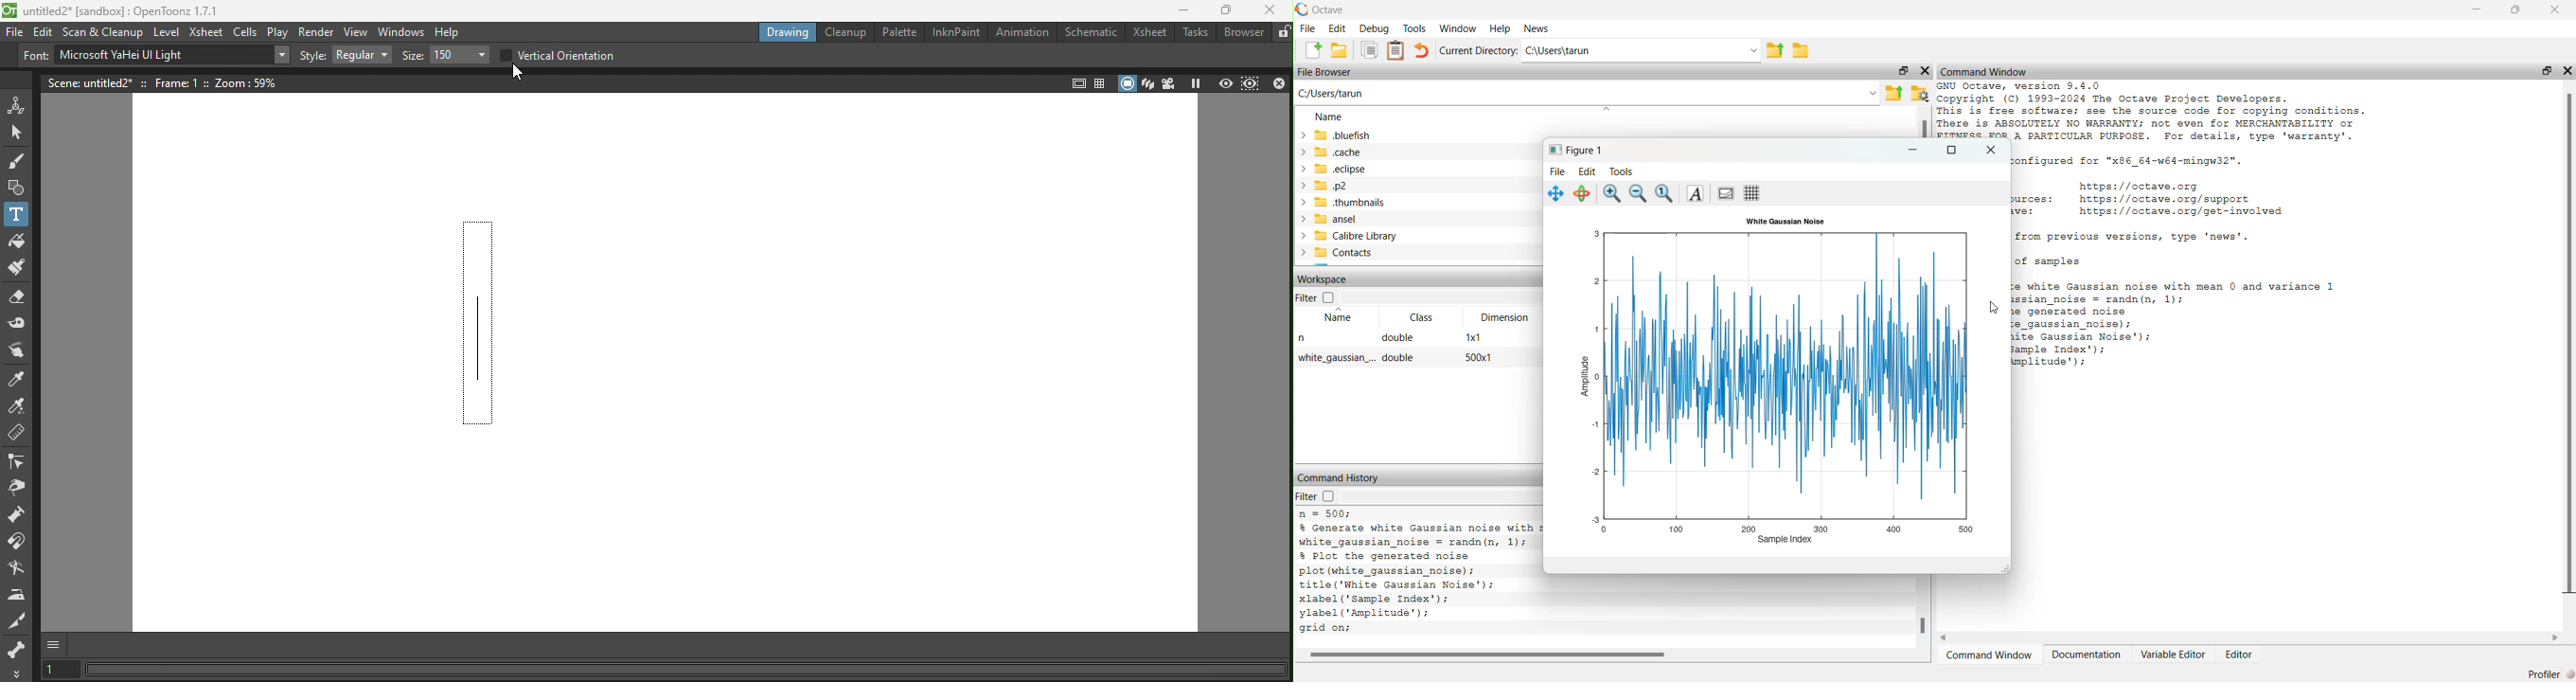  Describe the element at coordinates (16, 591) in the screenshot. I see `Iron tool` at that location.